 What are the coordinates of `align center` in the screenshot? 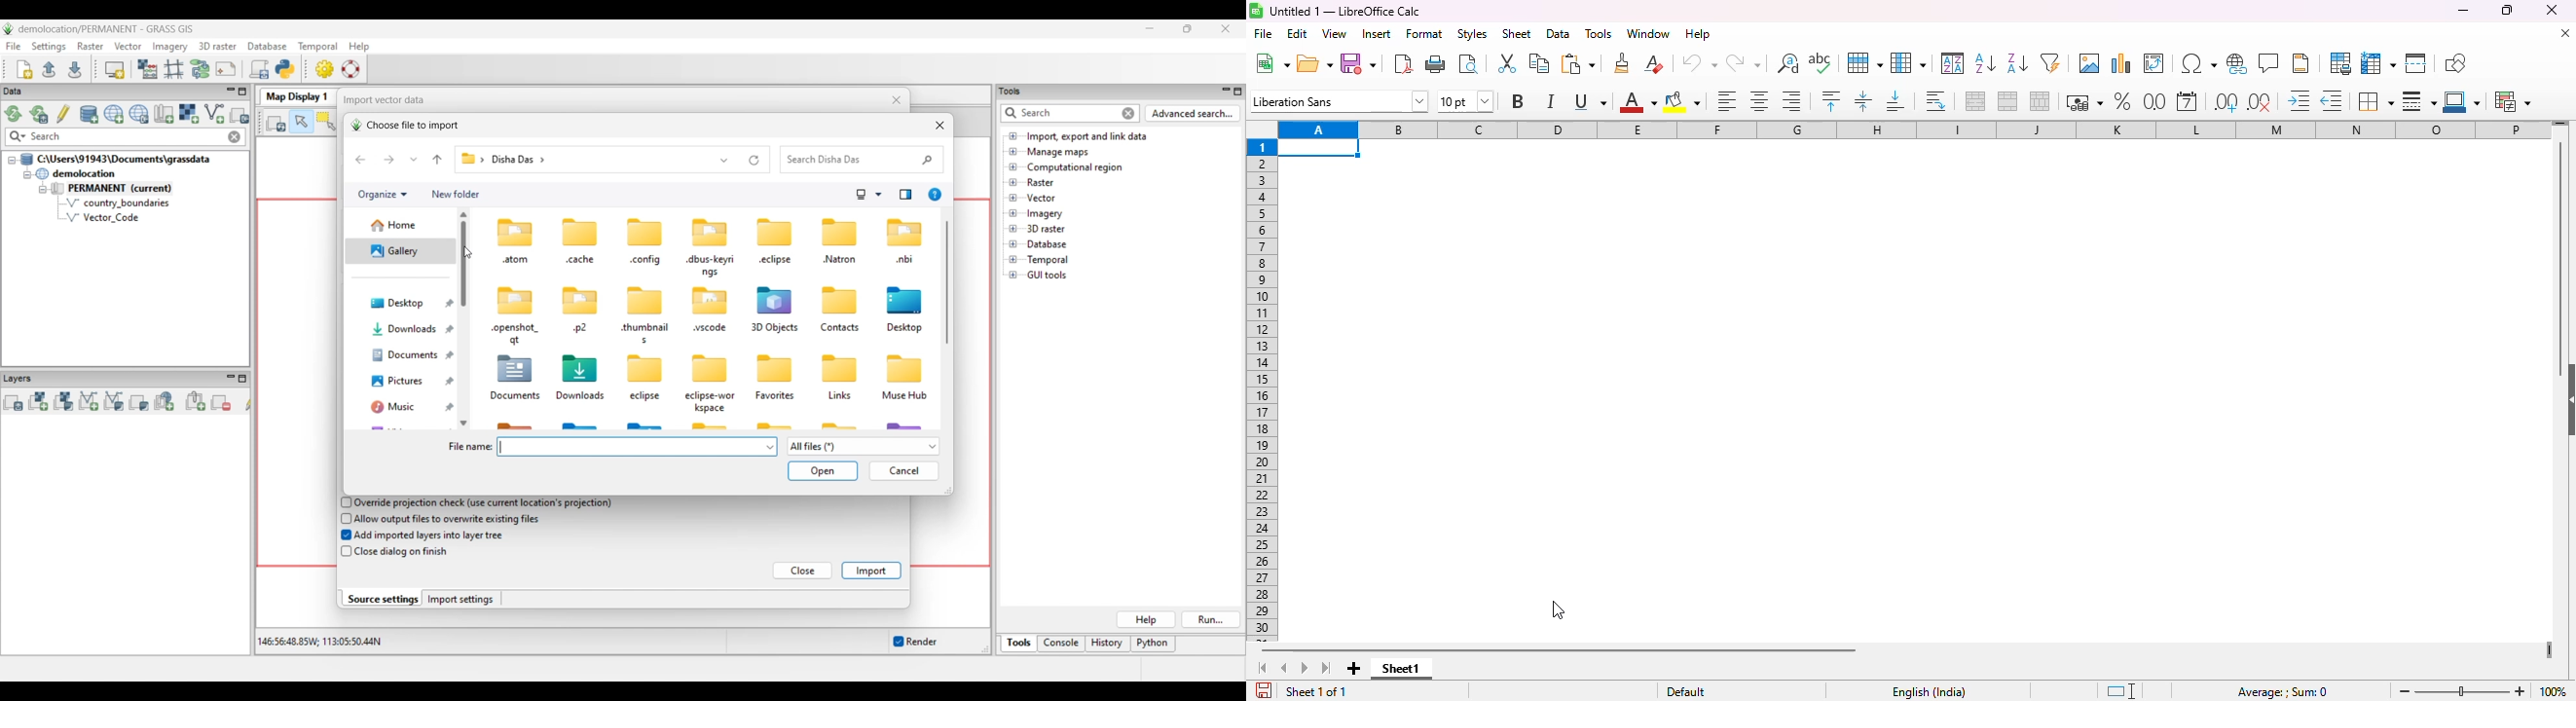 It's located at (1759, 101).